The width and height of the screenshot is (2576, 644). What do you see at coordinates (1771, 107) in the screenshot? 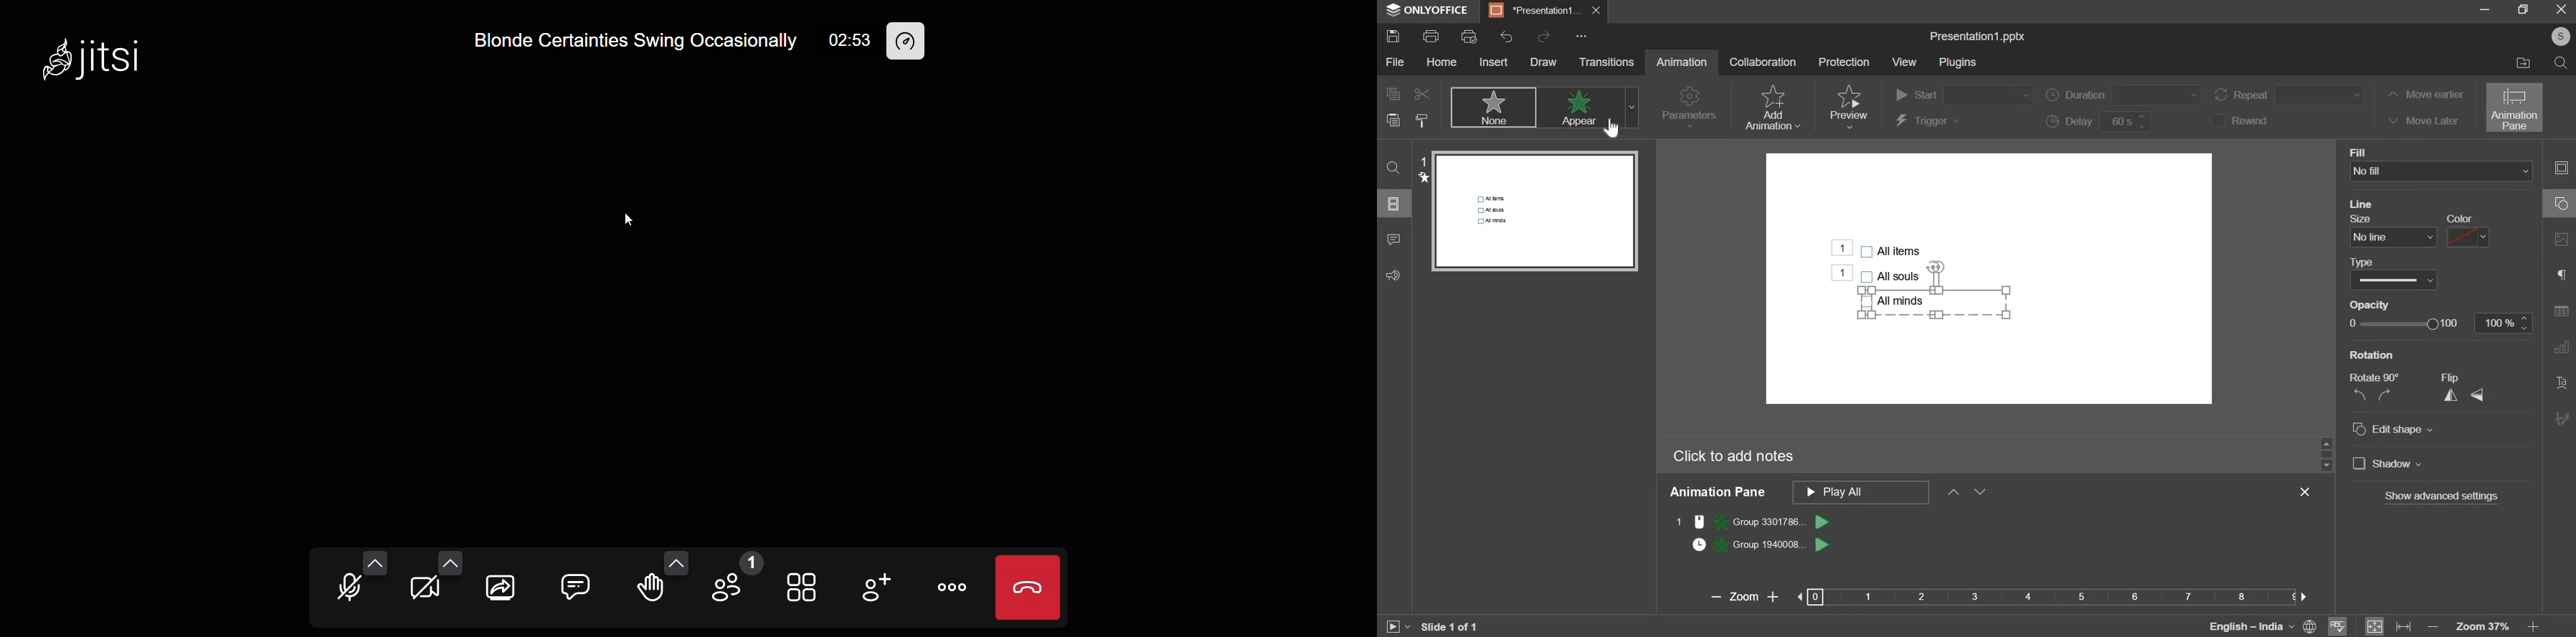
I see `add animation` at bounding box center [1771, 107].